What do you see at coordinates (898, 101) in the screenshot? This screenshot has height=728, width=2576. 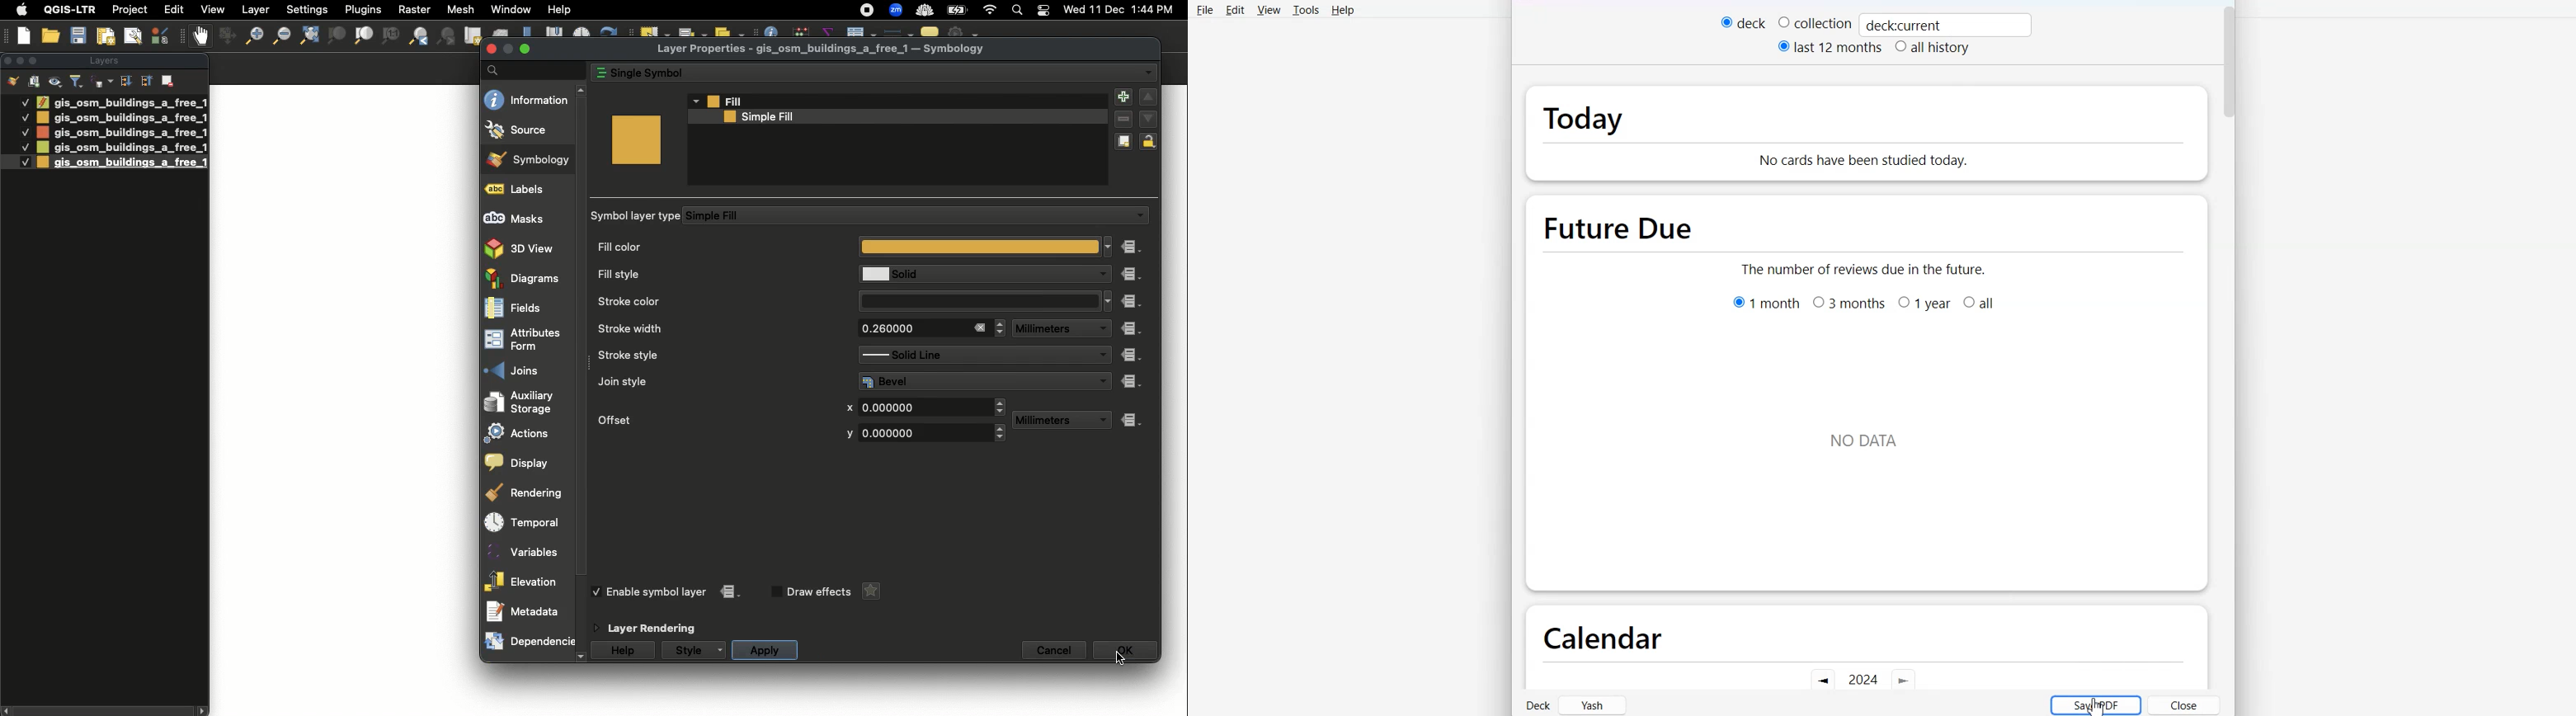 I see `Fill` at bounding box center [898, 101].